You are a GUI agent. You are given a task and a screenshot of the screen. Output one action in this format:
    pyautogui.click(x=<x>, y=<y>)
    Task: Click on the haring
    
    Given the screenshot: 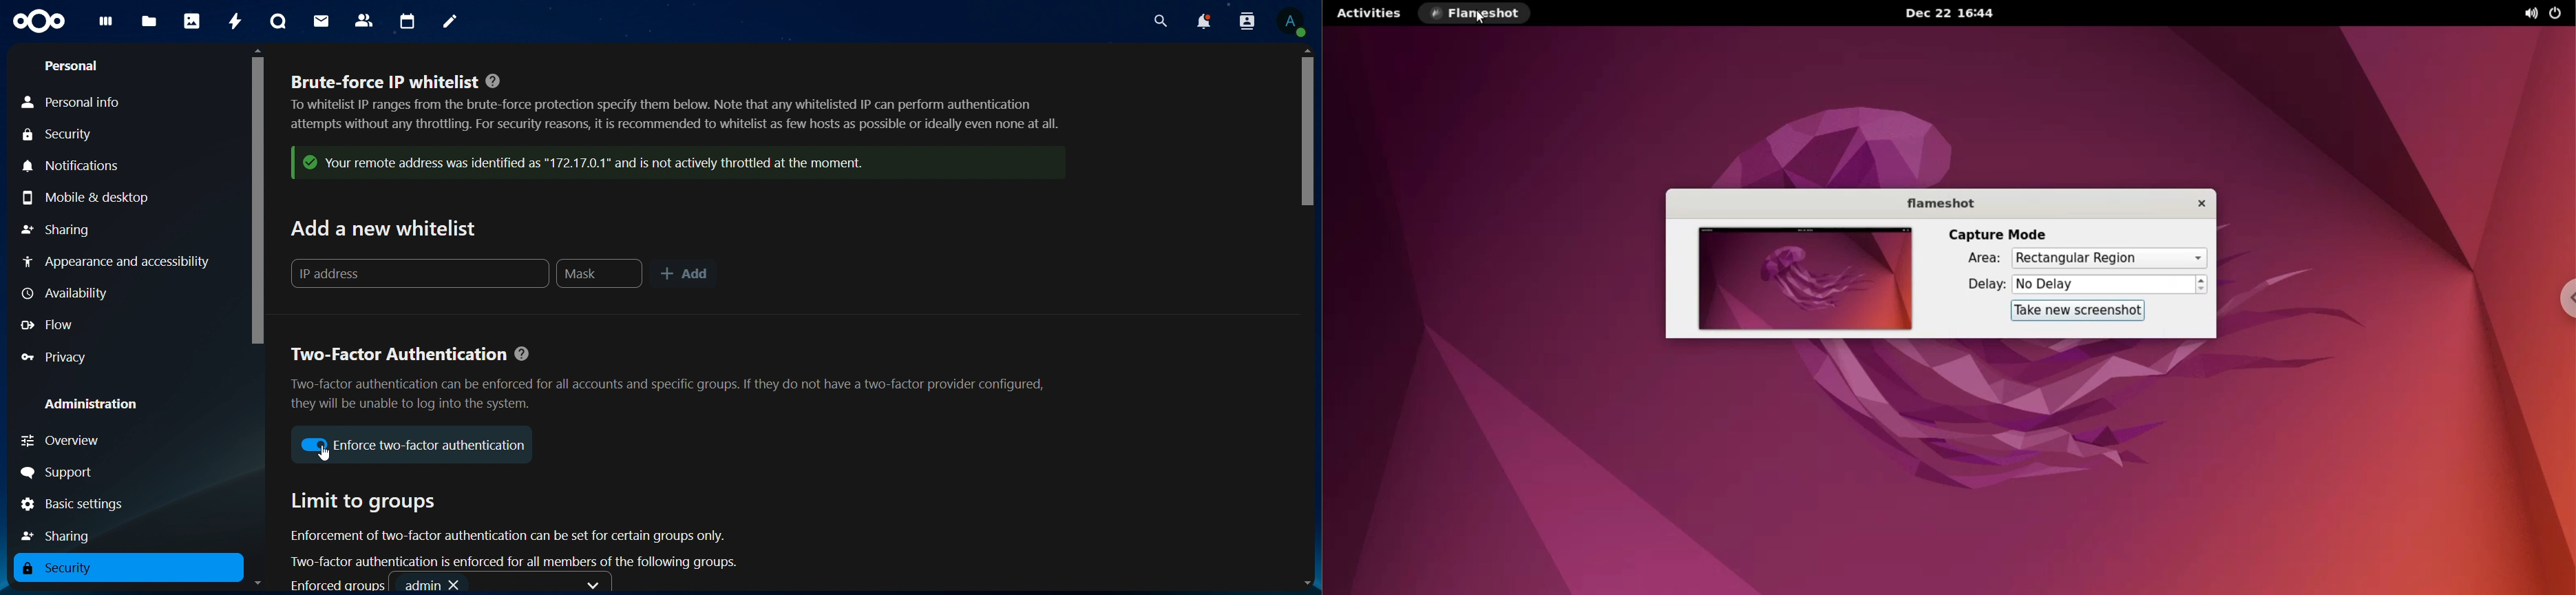 What is the action you would take?
    pyautogui.click(x=61, y=536)
    